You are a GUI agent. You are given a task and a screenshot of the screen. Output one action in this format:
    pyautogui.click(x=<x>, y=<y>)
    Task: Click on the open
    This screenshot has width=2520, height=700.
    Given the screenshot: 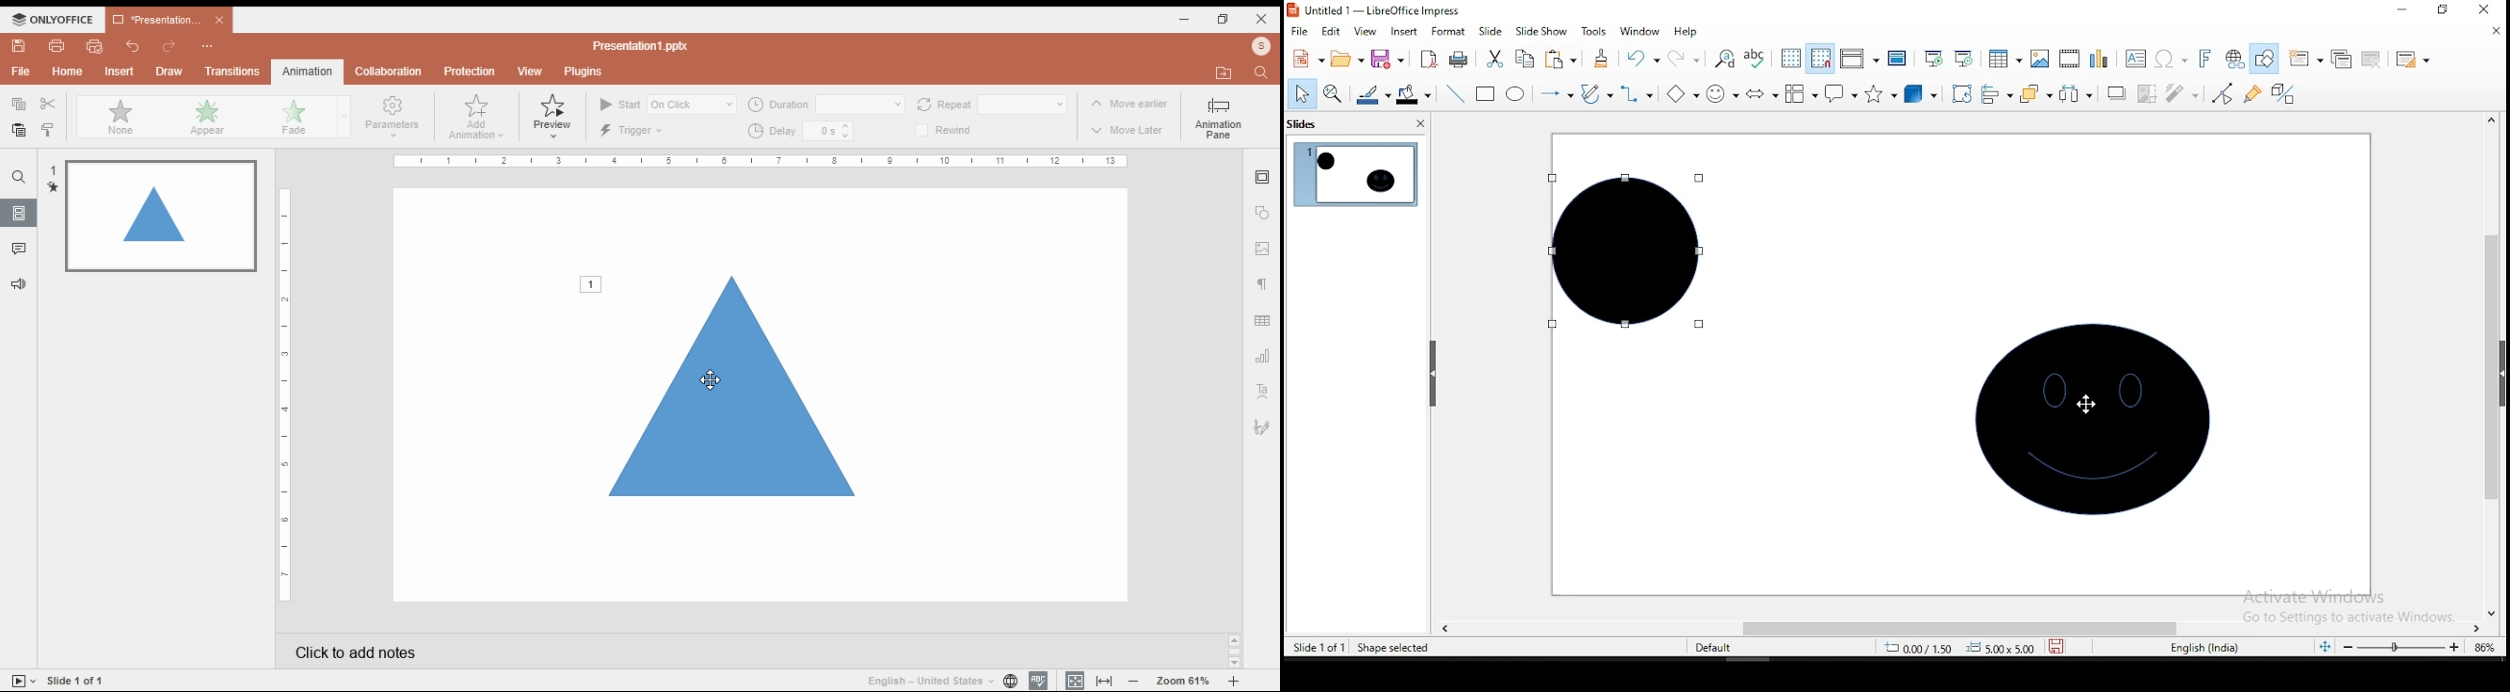 What is the action you would take?
    pyautogui.click(x=1345, y=61)
    